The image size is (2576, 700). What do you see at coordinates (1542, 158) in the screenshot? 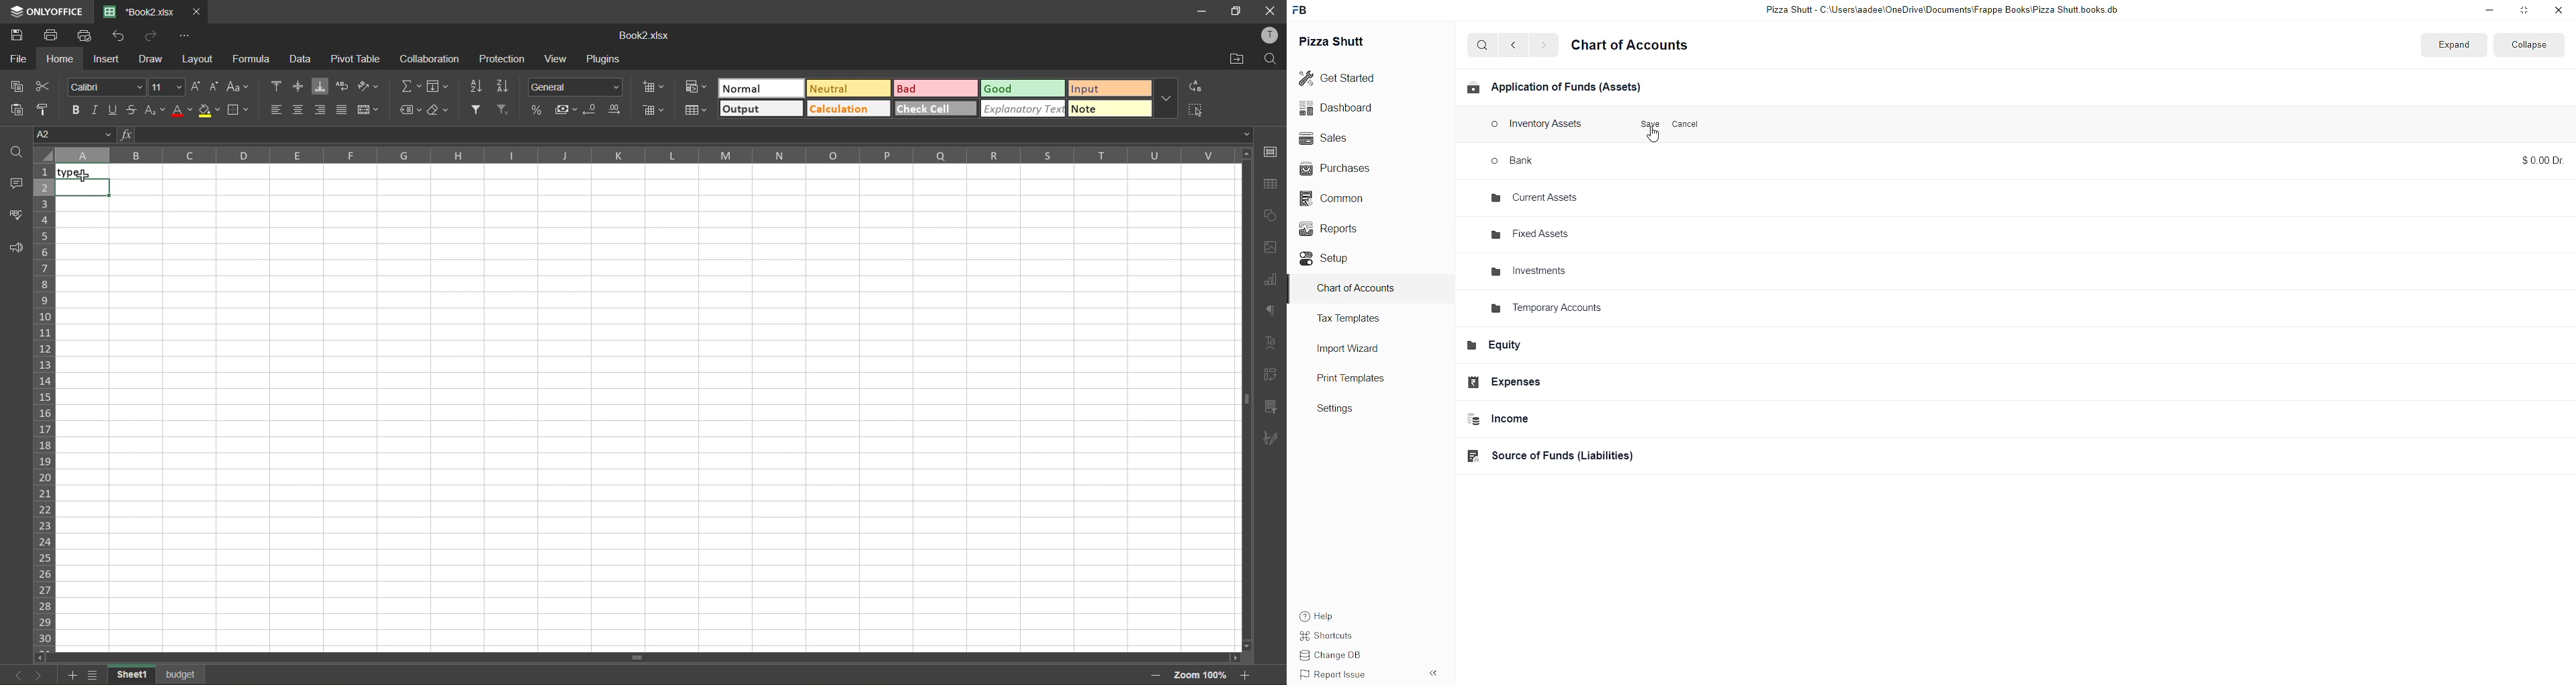
I see `bank ` at bounding box center [1542, 158].